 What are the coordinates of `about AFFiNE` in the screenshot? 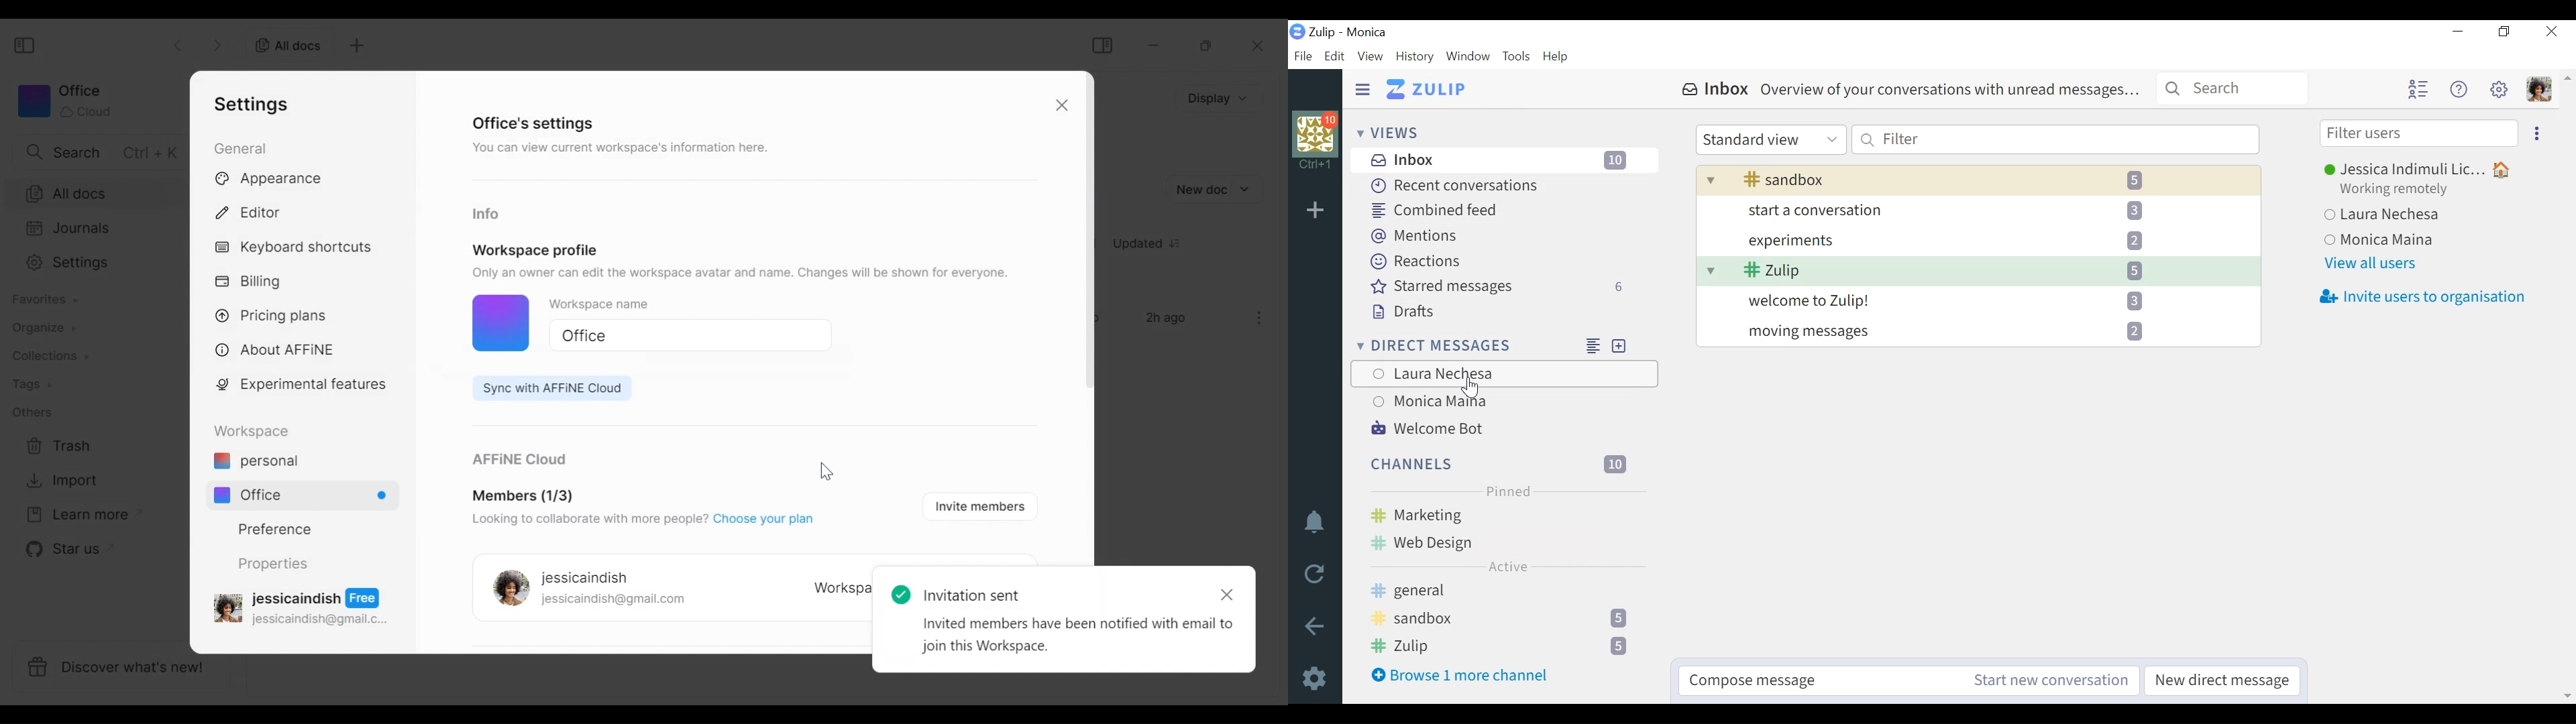 It's located at (276, 351).